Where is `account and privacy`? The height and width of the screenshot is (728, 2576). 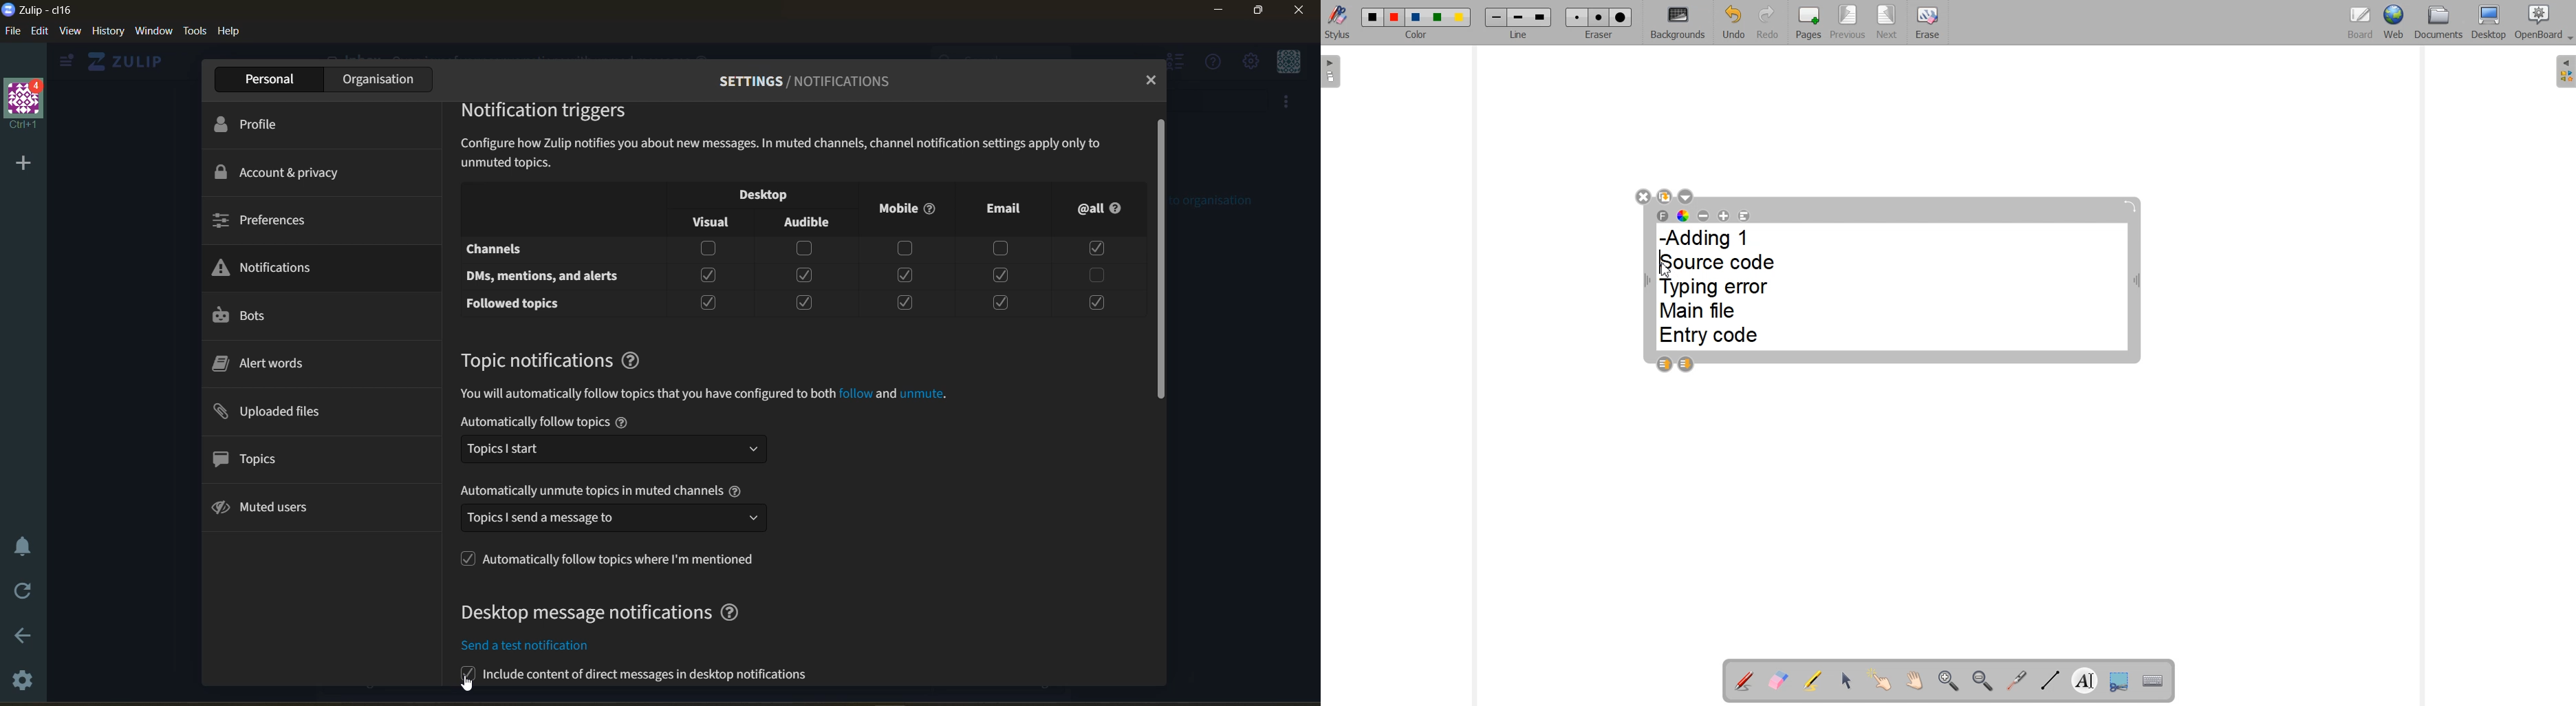 account and privacy is located at coordinates (288, 173).